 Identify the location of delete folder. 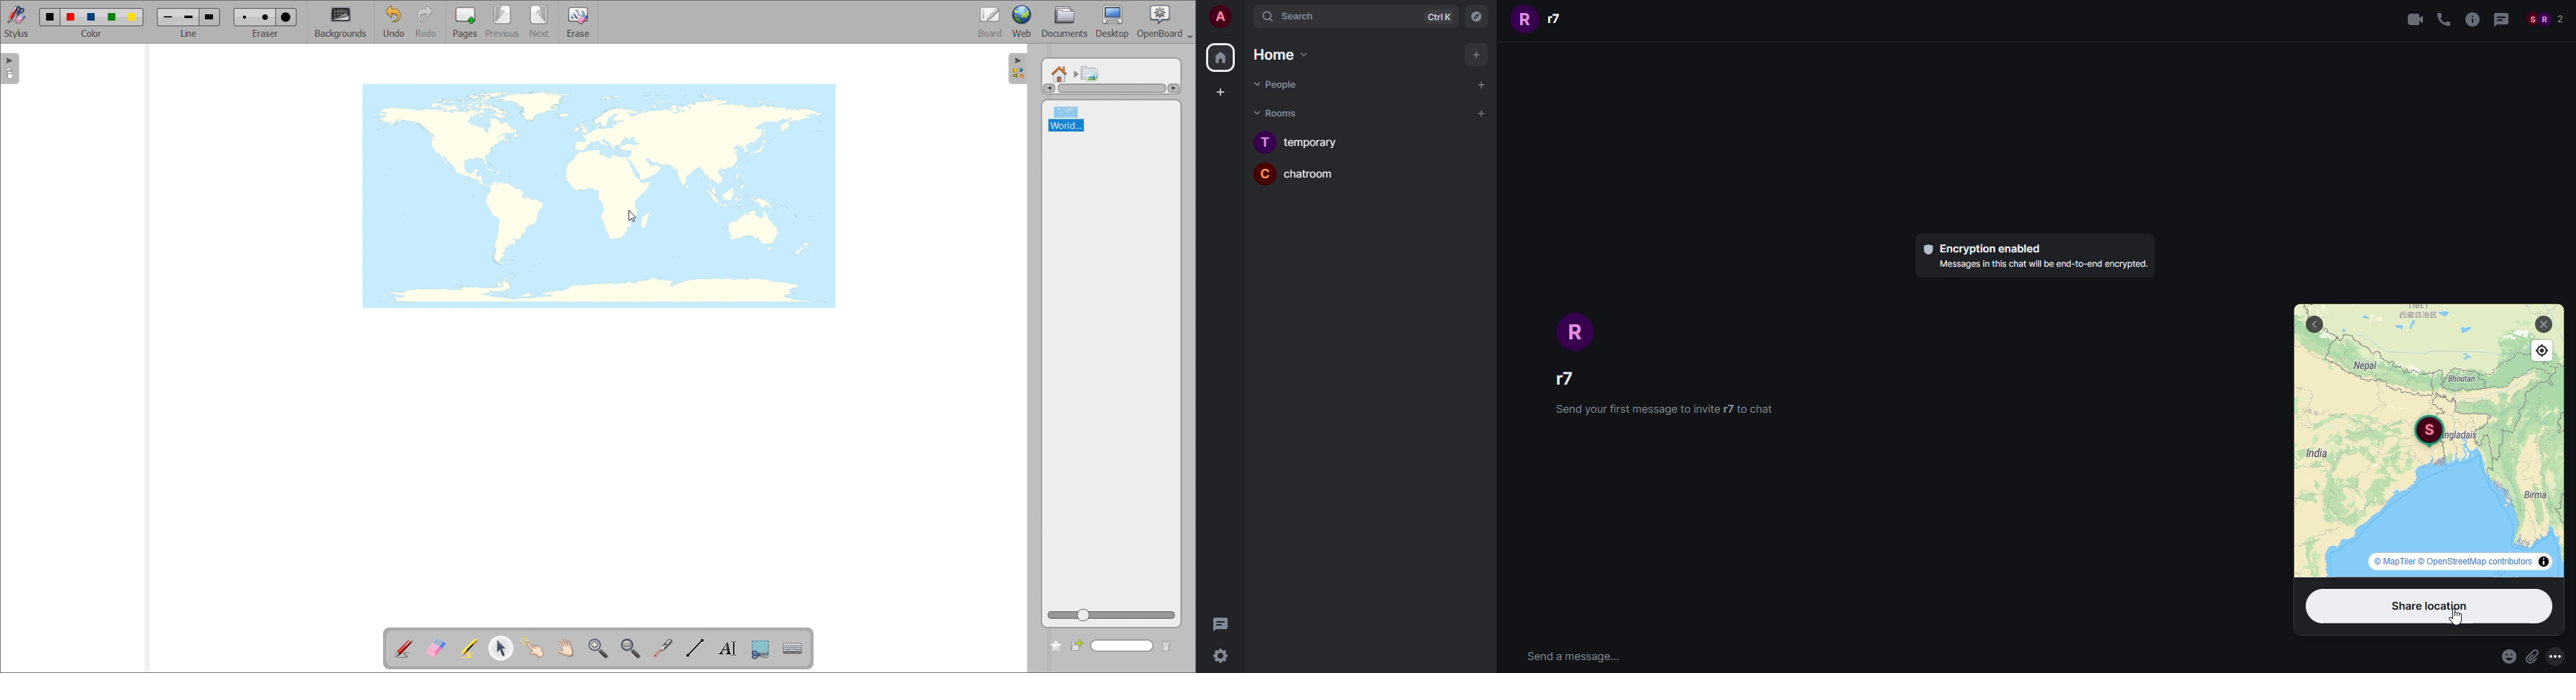
(1168, 647).